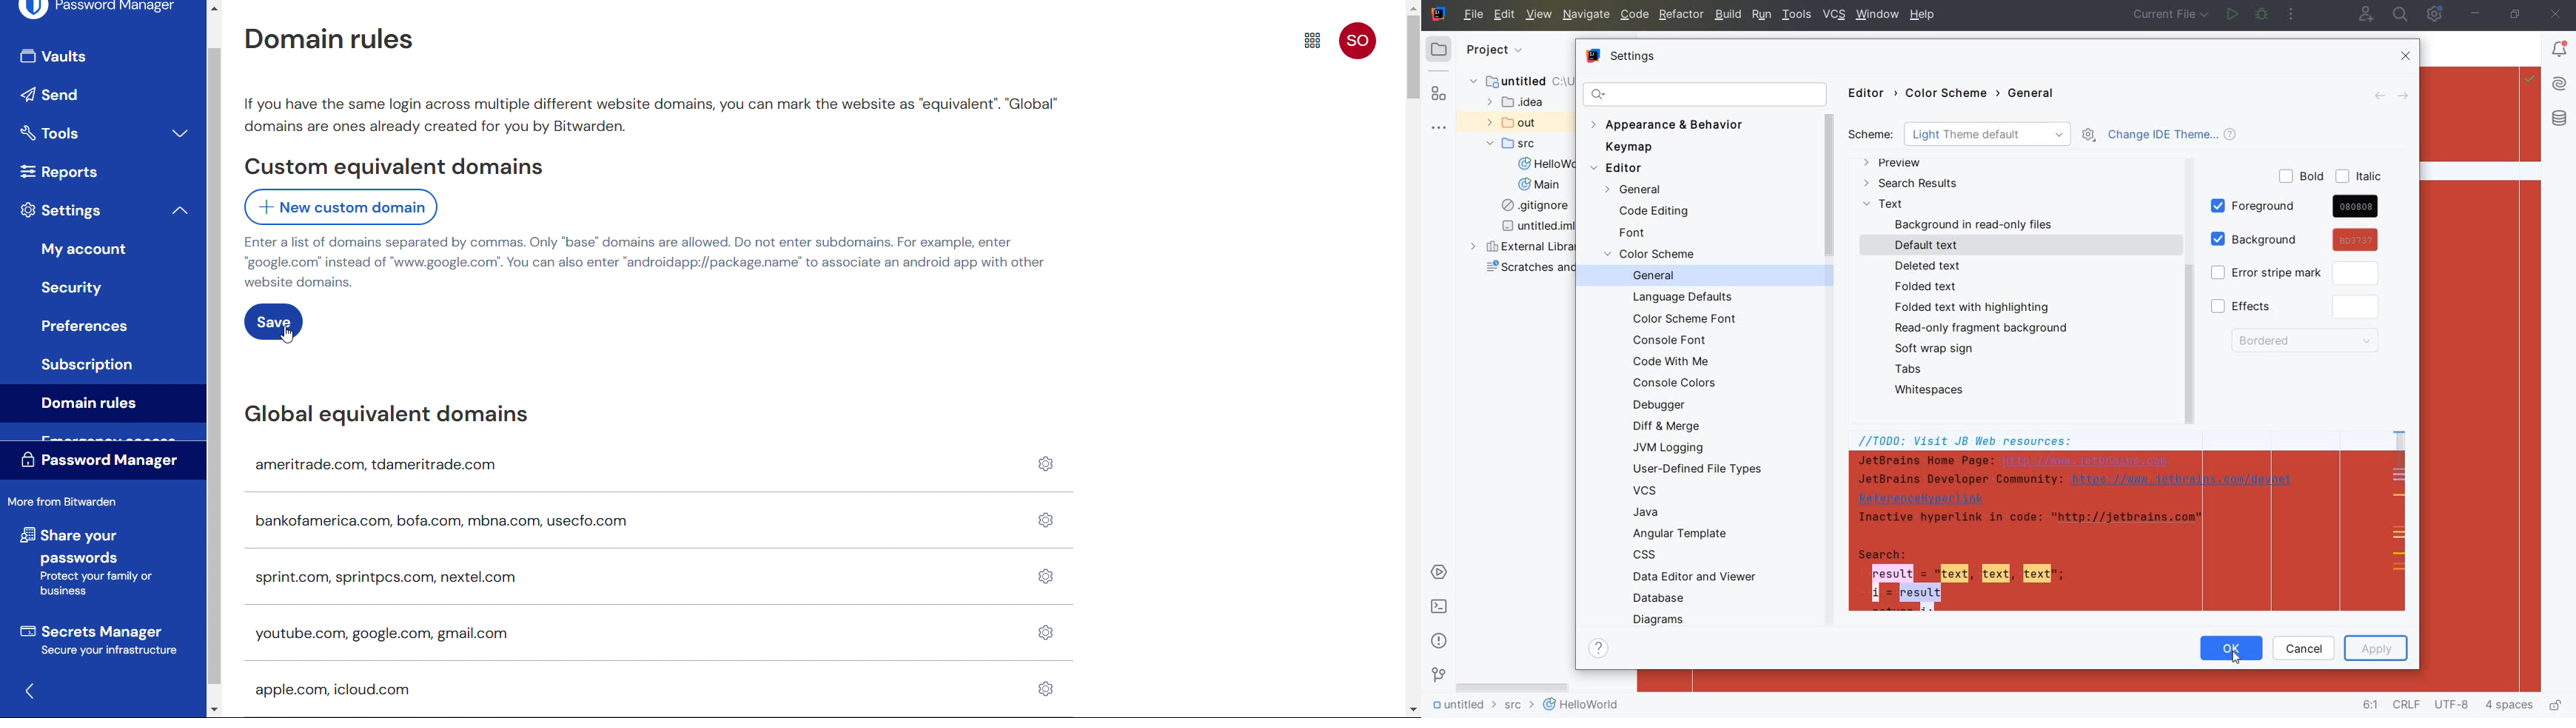 This screenshot has width=2576, height=728. Describe the element at coordinates (178, 209) in the screenshot. I see `collapse settings` at that location.